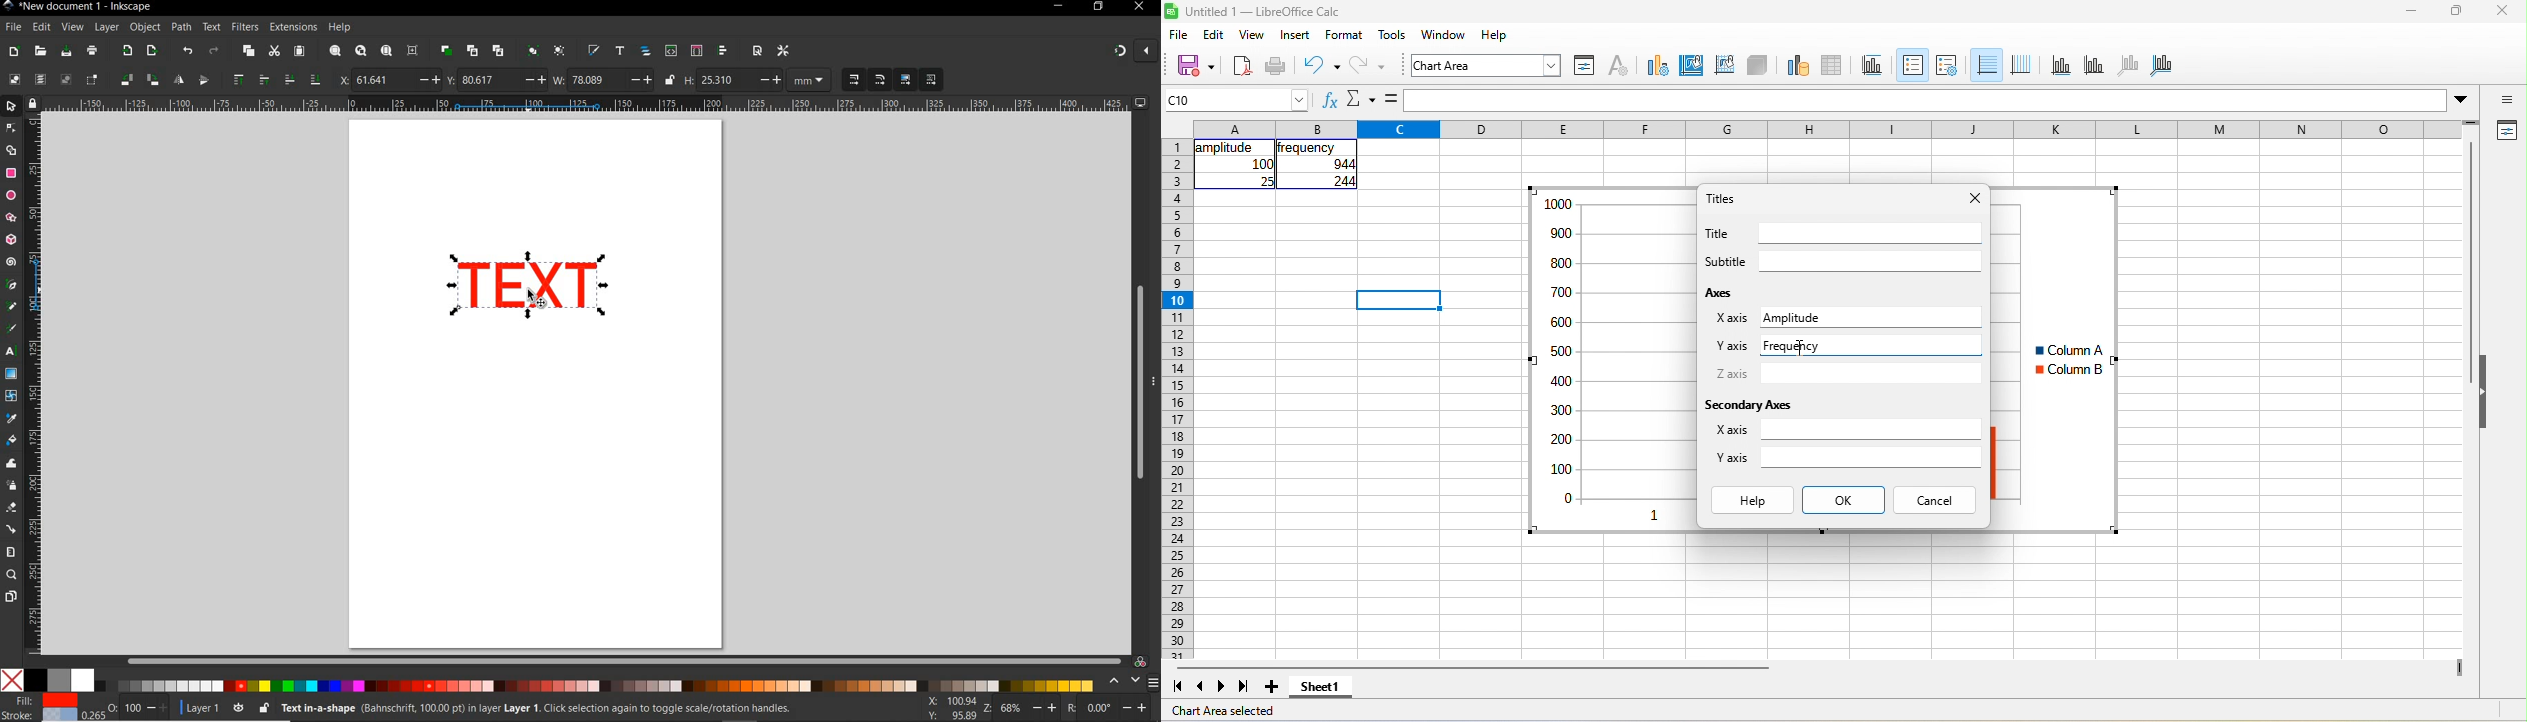 This screenshot has height=728, width=2548. Describe the element at coordinates (1344, 34) in the screenshot. I see `format` at that location.